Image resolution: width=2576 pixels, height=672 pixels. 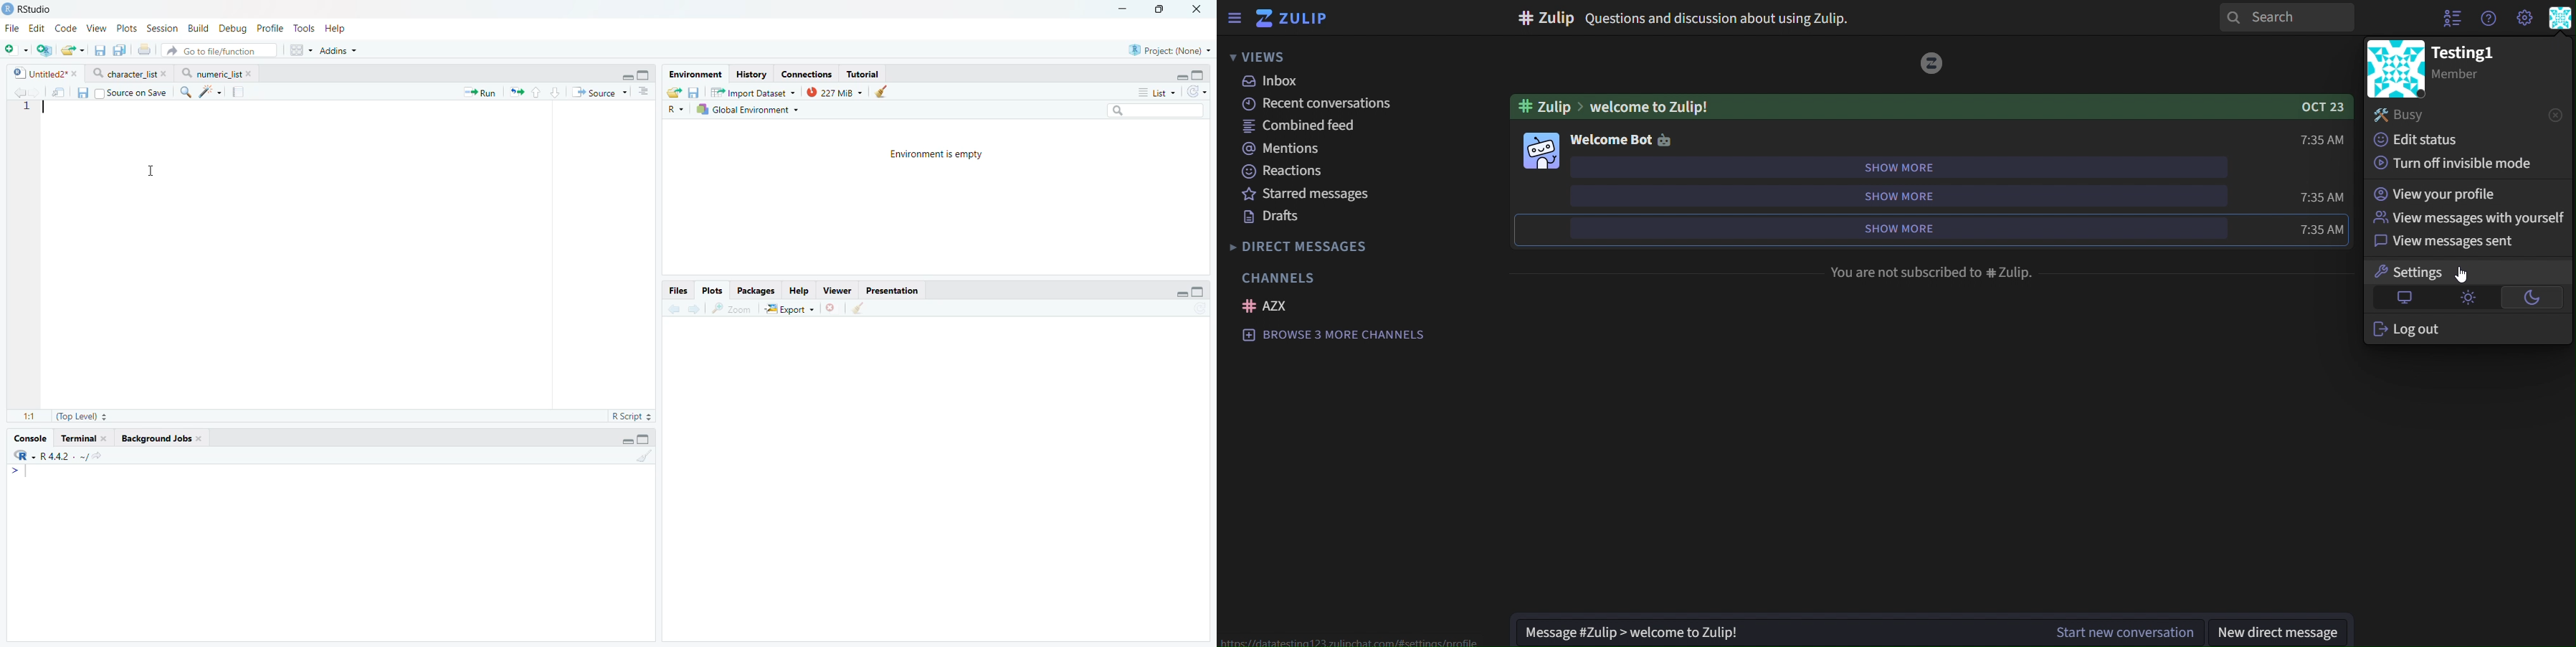 I want to click on Clear, so click(x=860, y=309).